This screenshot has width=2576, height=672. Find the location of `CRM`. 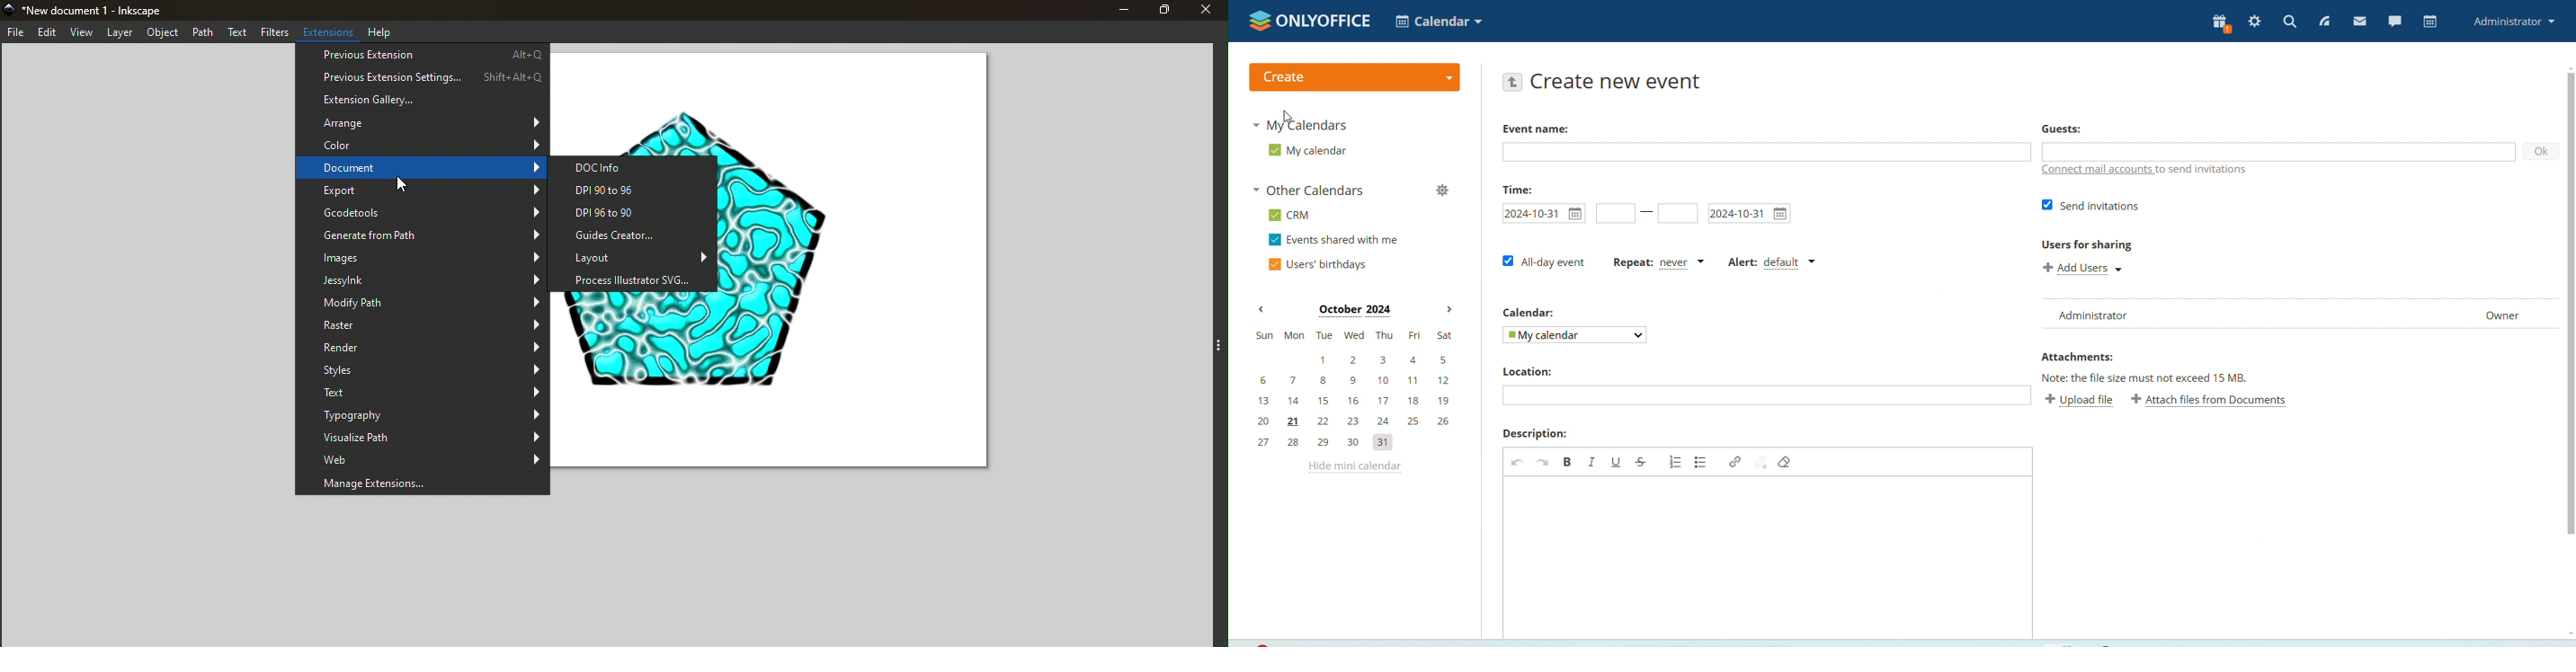

CRM is located at coordinates (1291, 215).